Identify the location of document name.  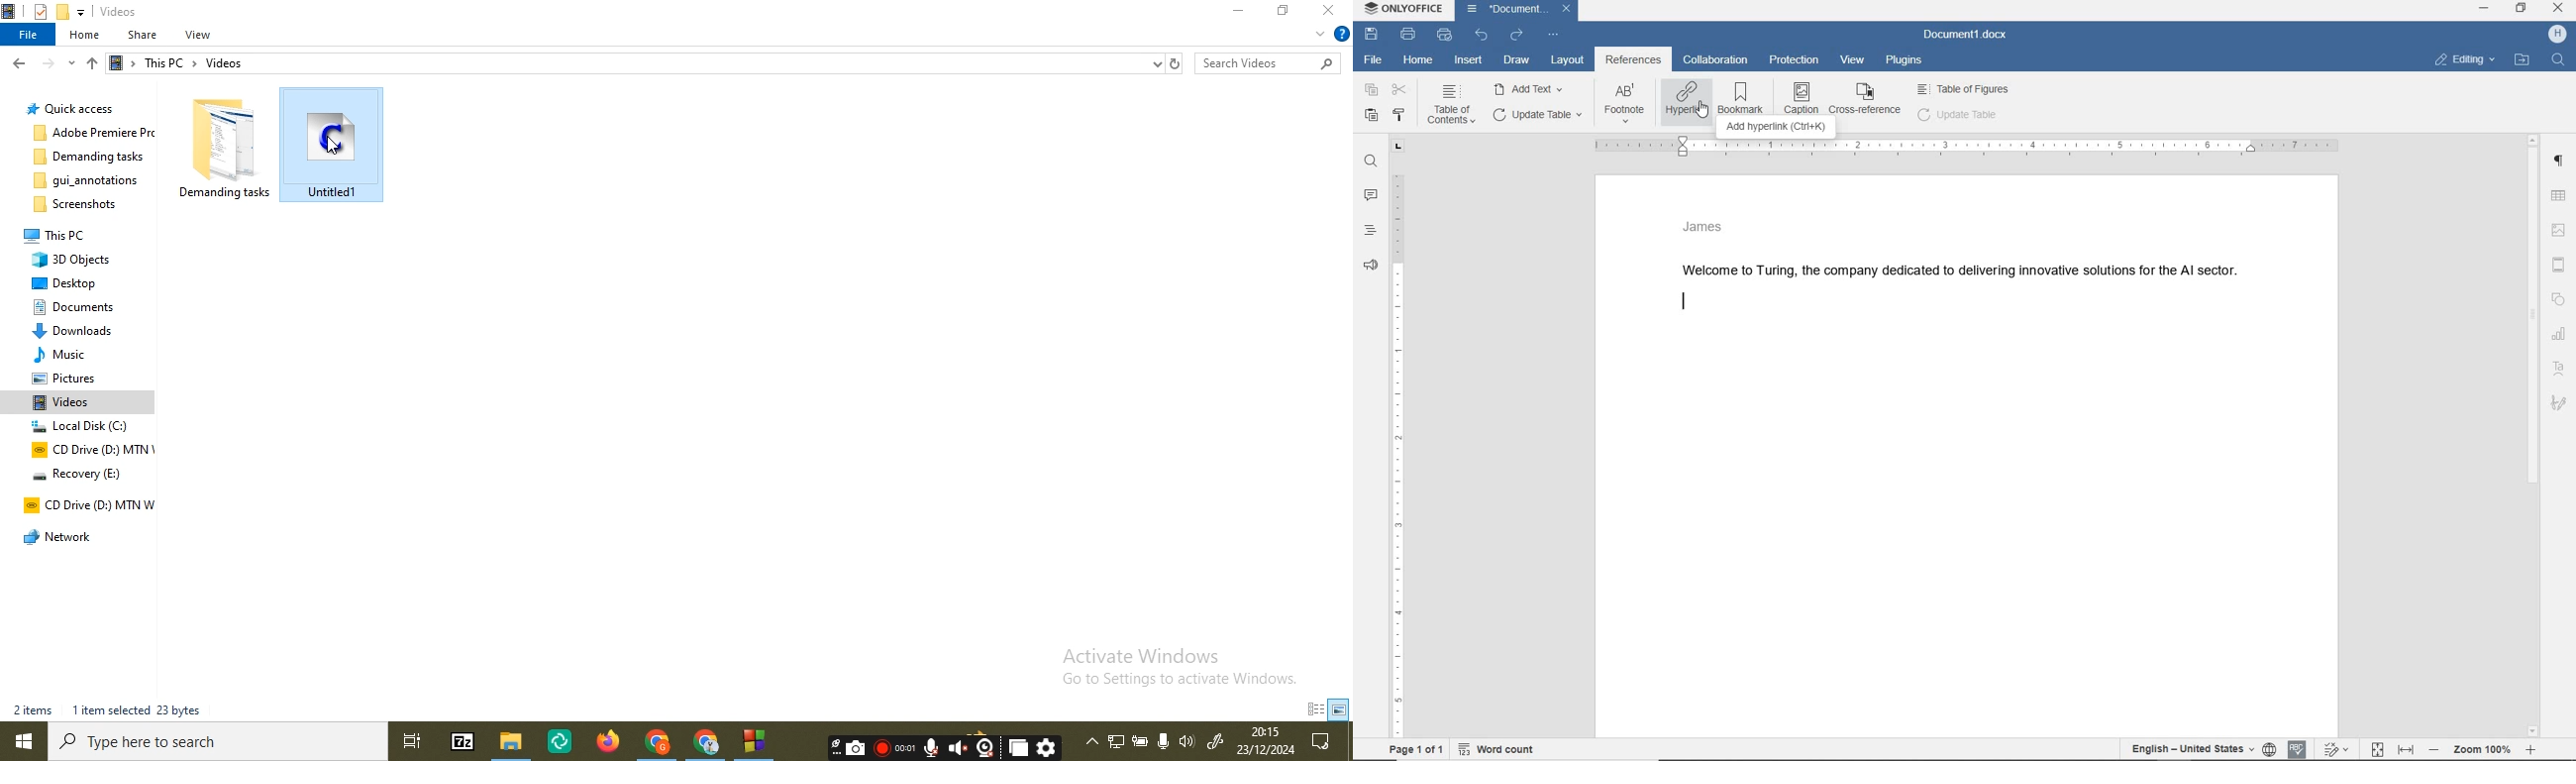
(1966, 34).